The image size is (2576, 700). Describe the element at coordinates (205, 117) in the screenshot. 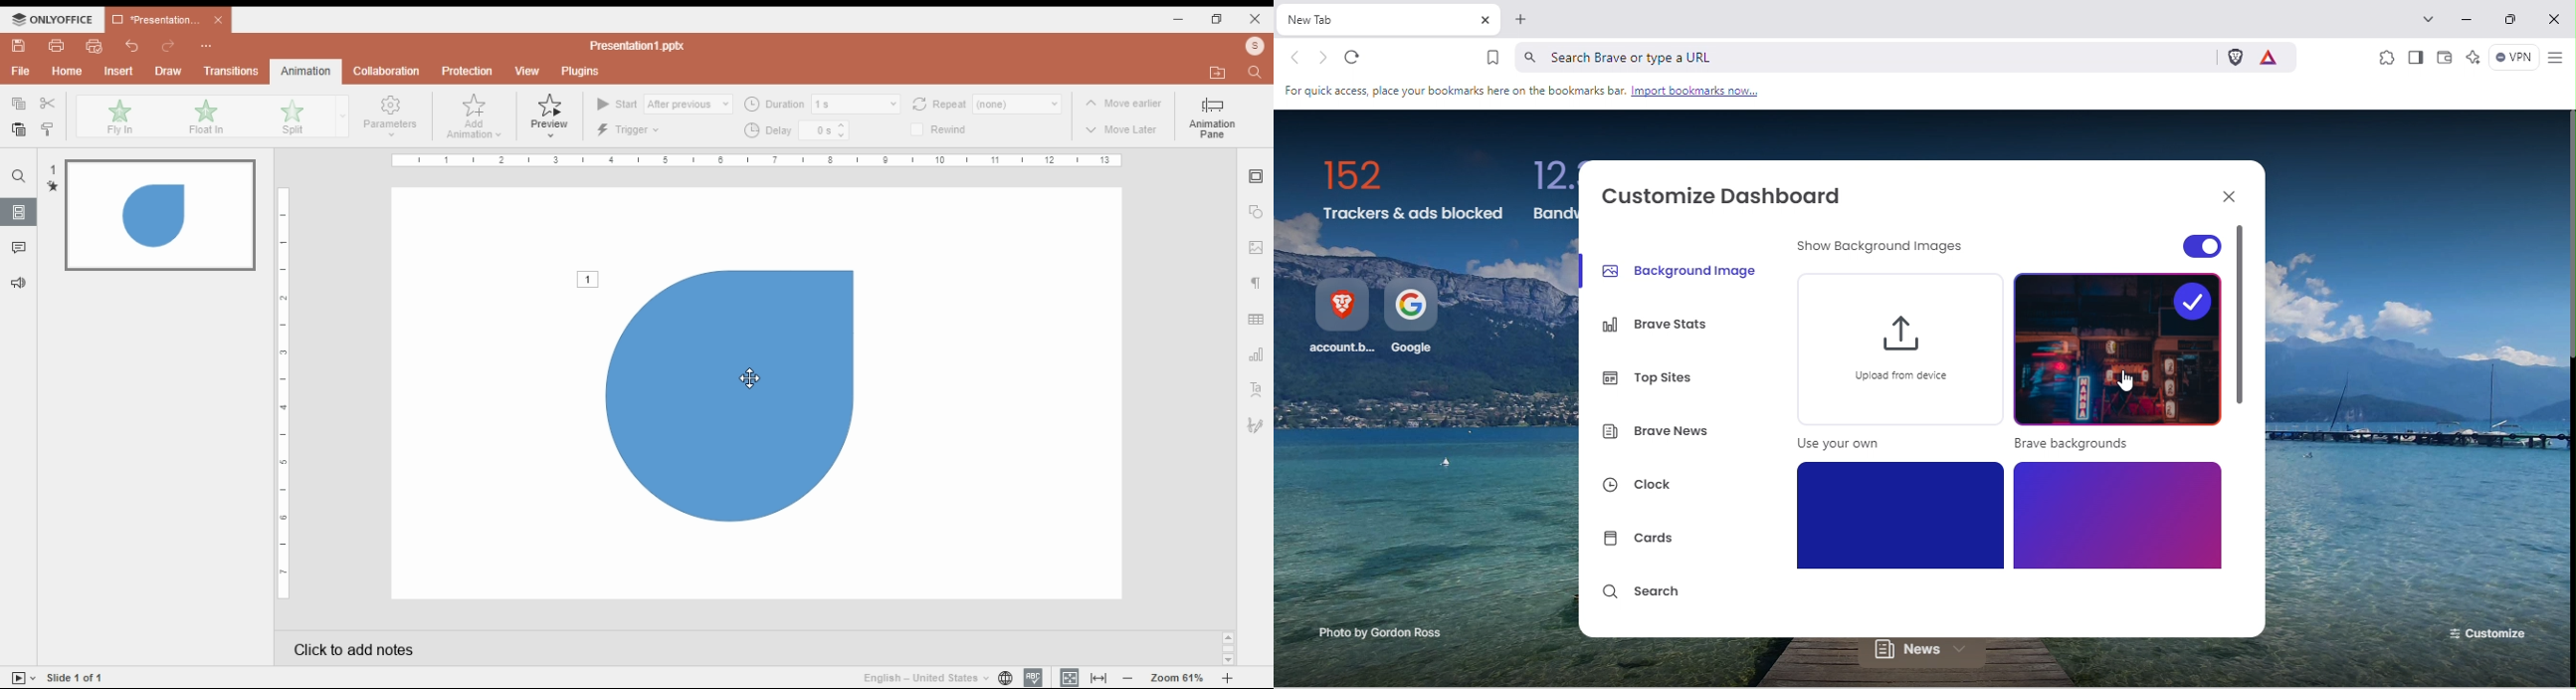

I see `float in` at that location.